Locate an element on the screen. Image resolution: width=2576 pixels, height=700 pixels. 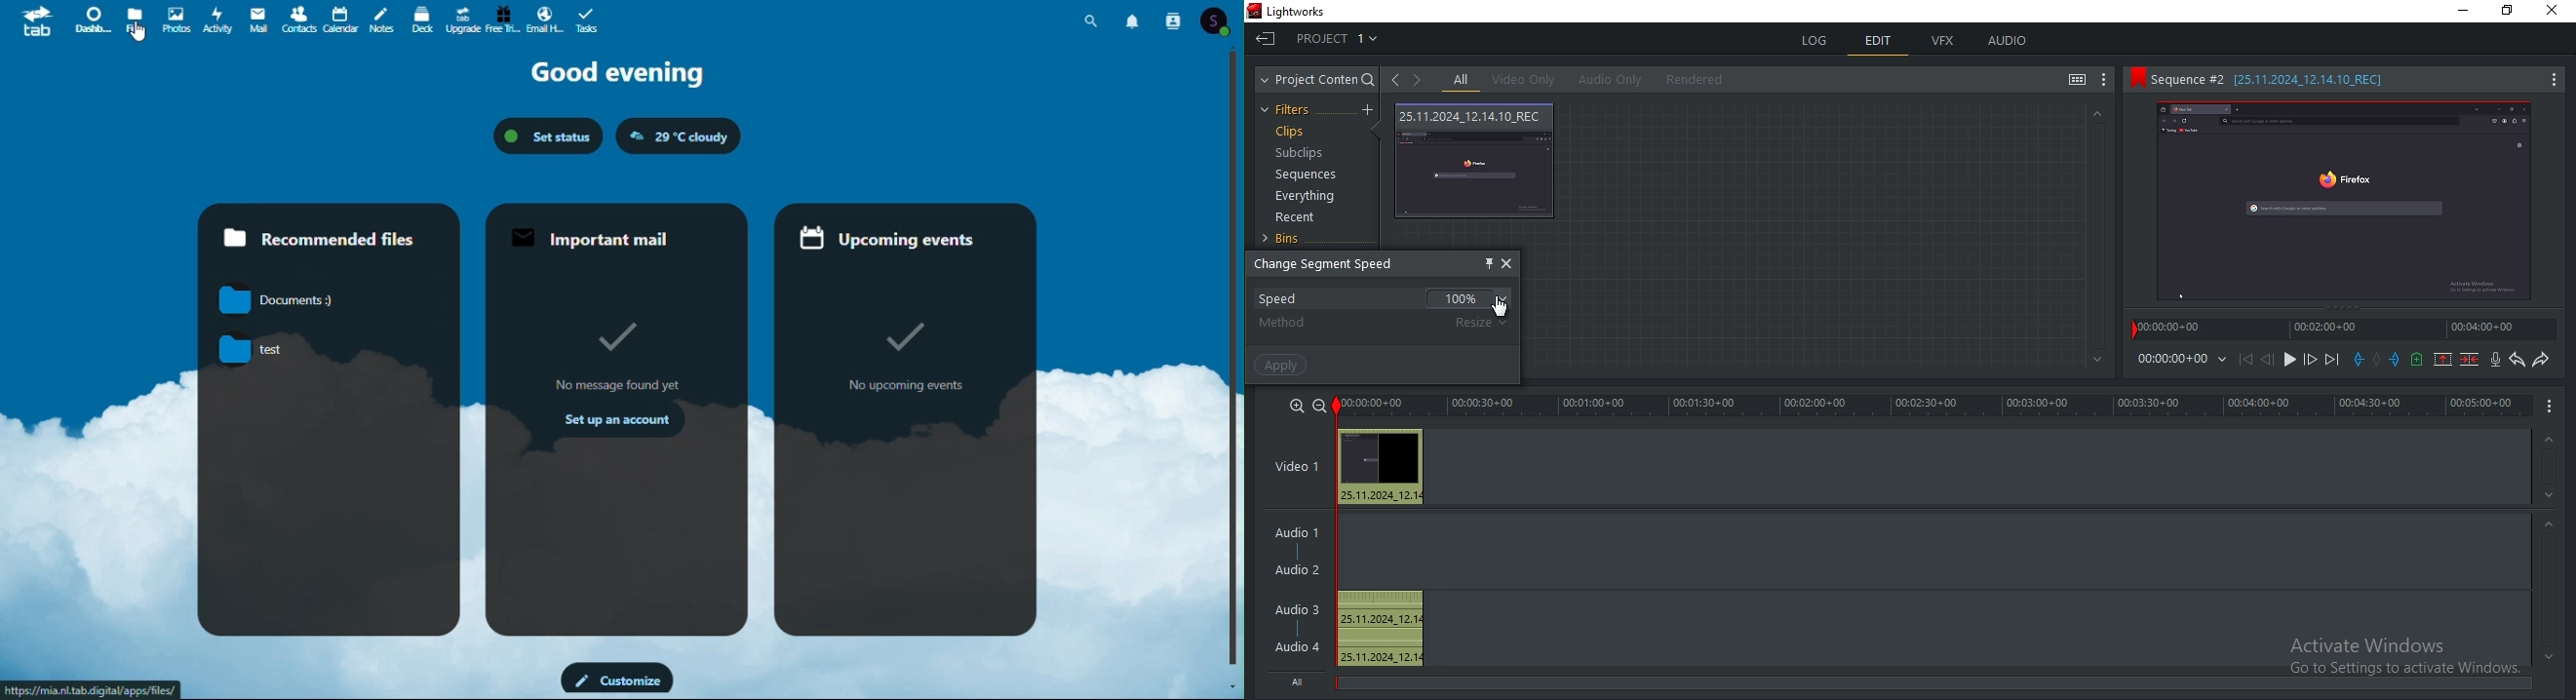
maximize is located at coordinates (2512, 12).